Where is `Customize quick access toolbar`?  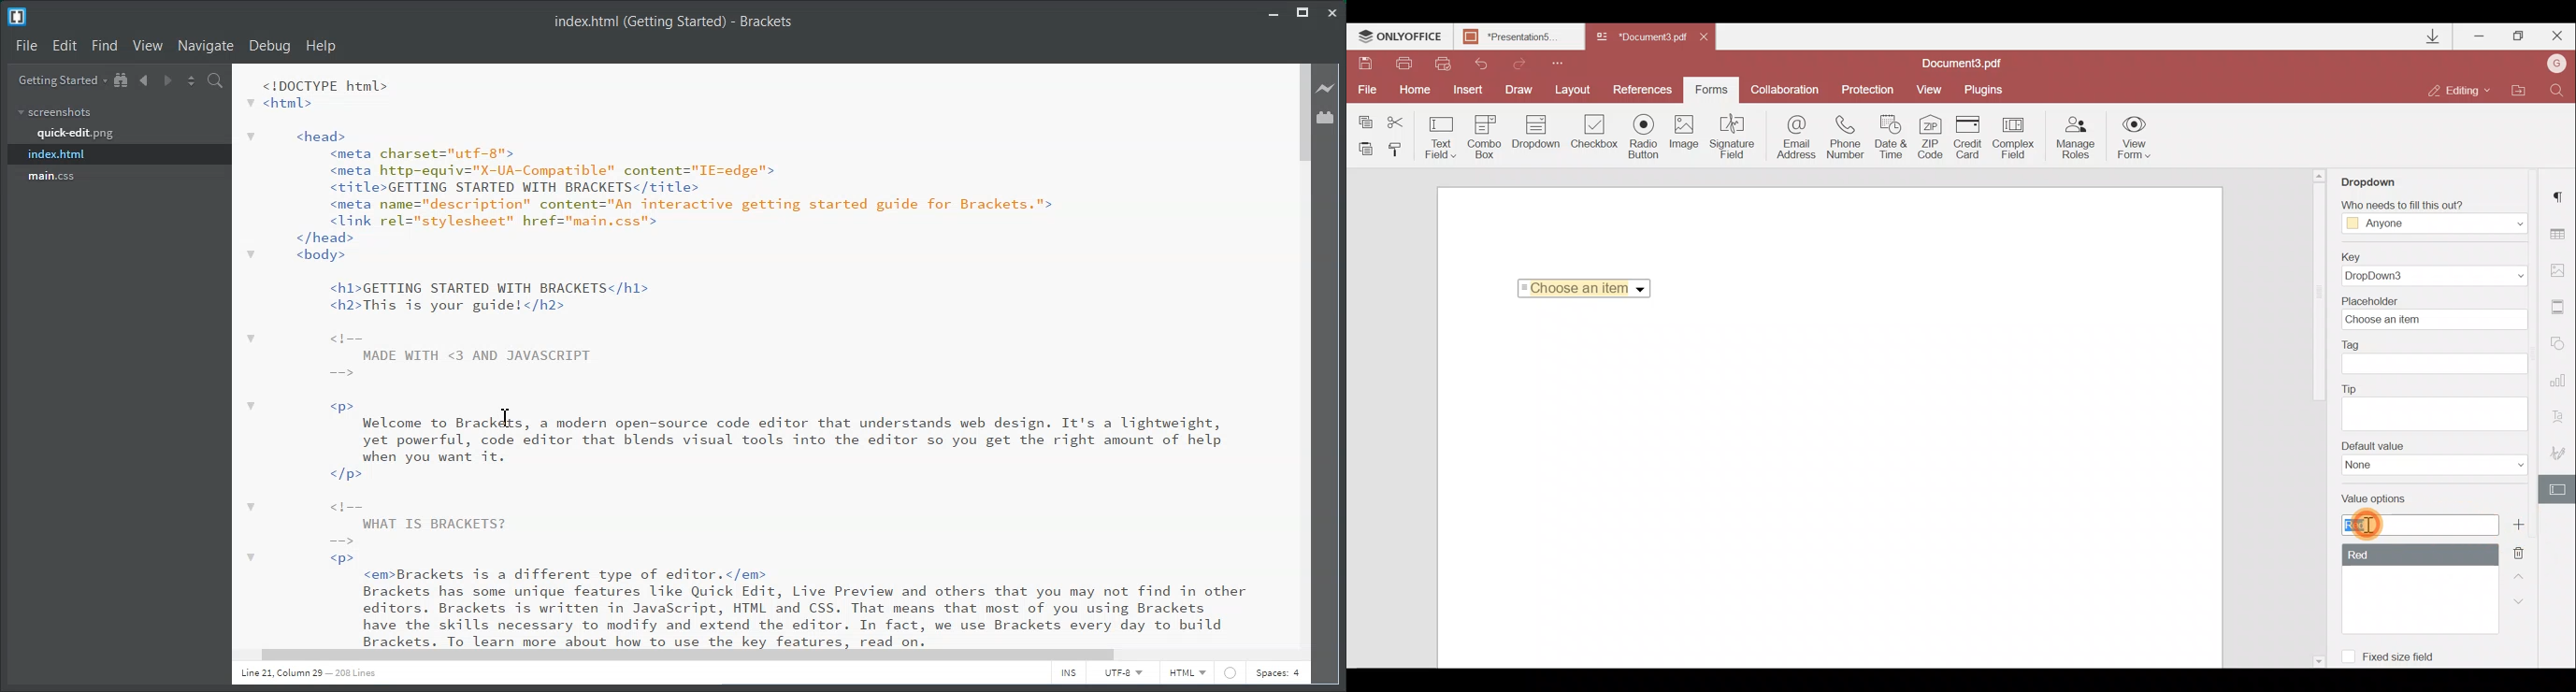
Customize quick access toolbar is located at coordinates (1562, 63).